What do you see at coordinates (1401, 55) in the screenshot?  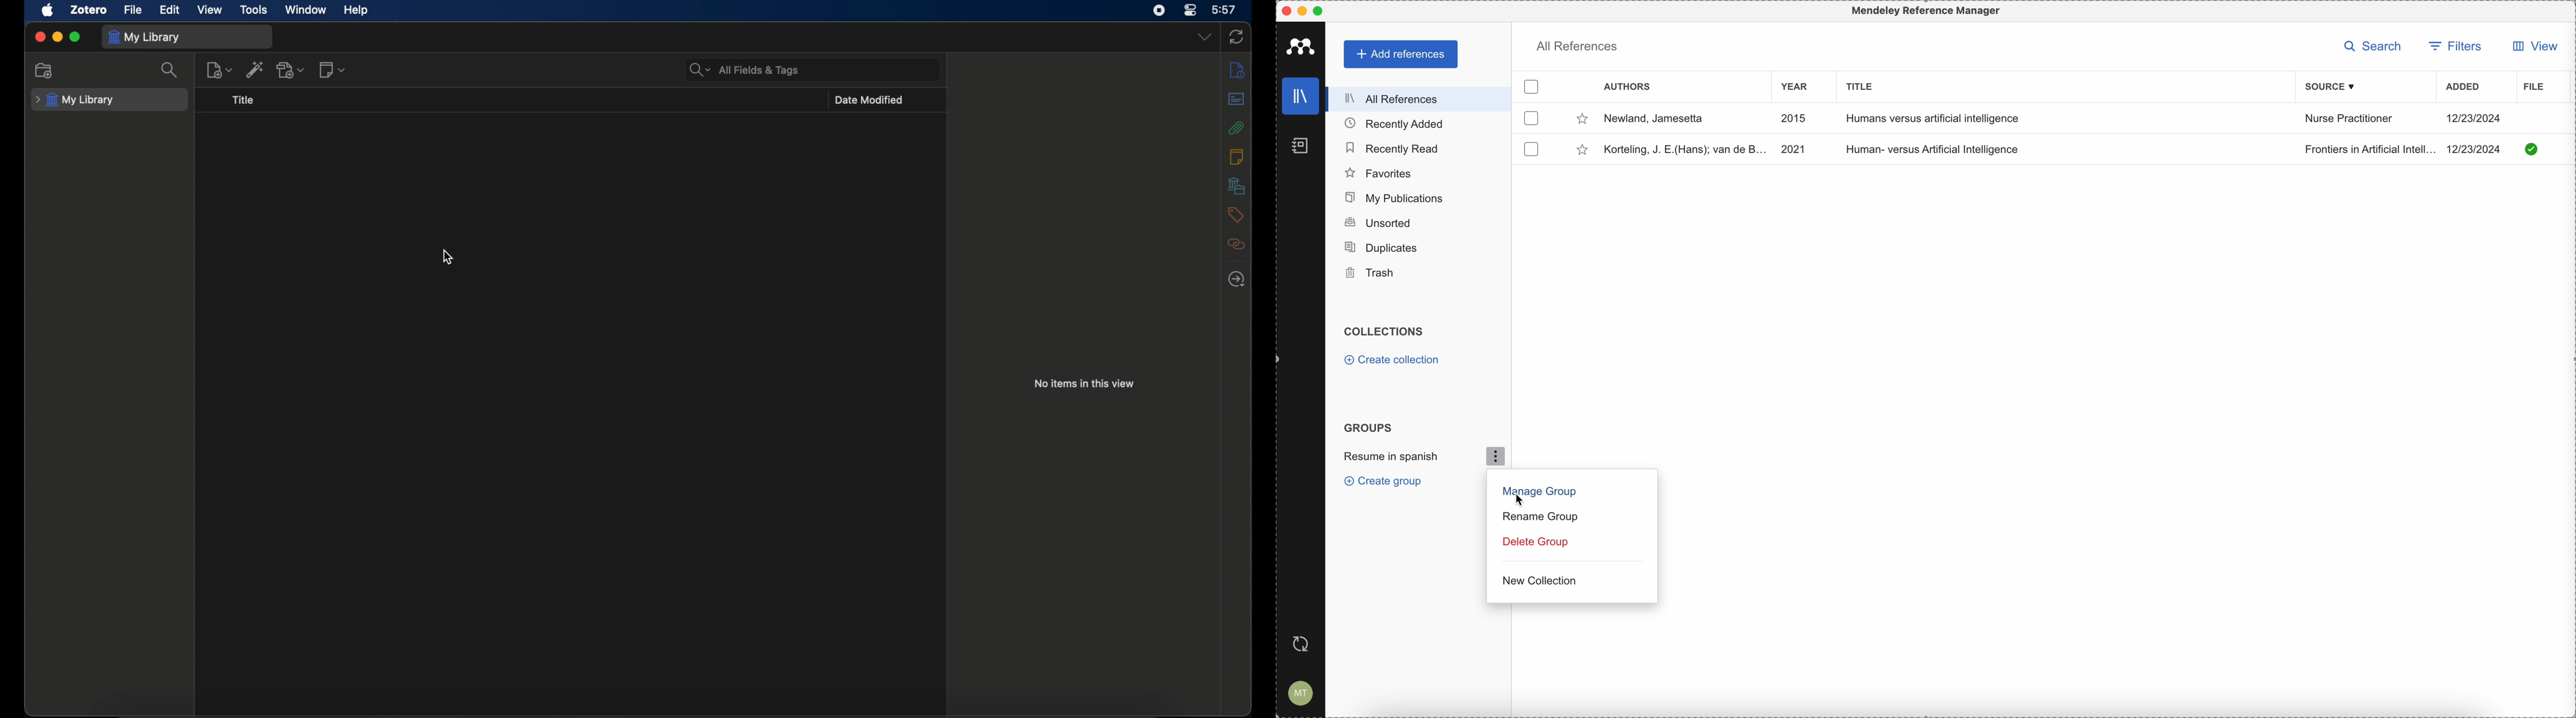 I see `add references` at bounding box center [1401, 55].